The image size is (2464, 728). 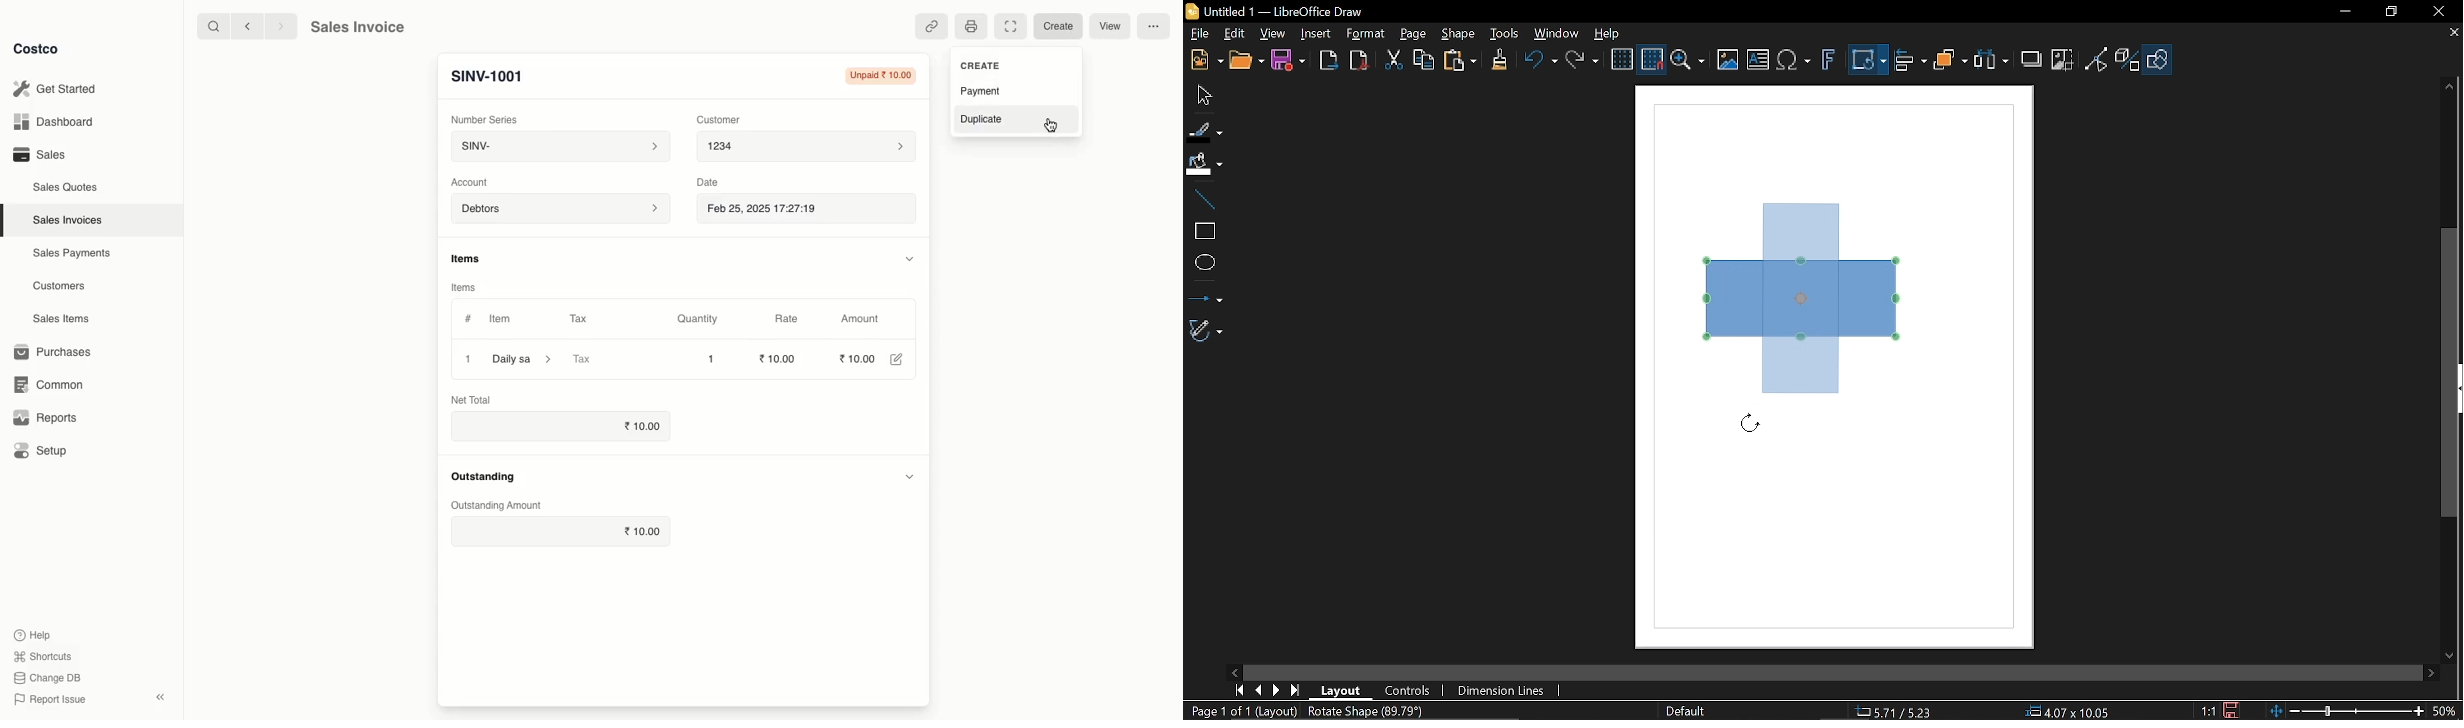 I want to click on Daily sa, so click(x=525, y=358).